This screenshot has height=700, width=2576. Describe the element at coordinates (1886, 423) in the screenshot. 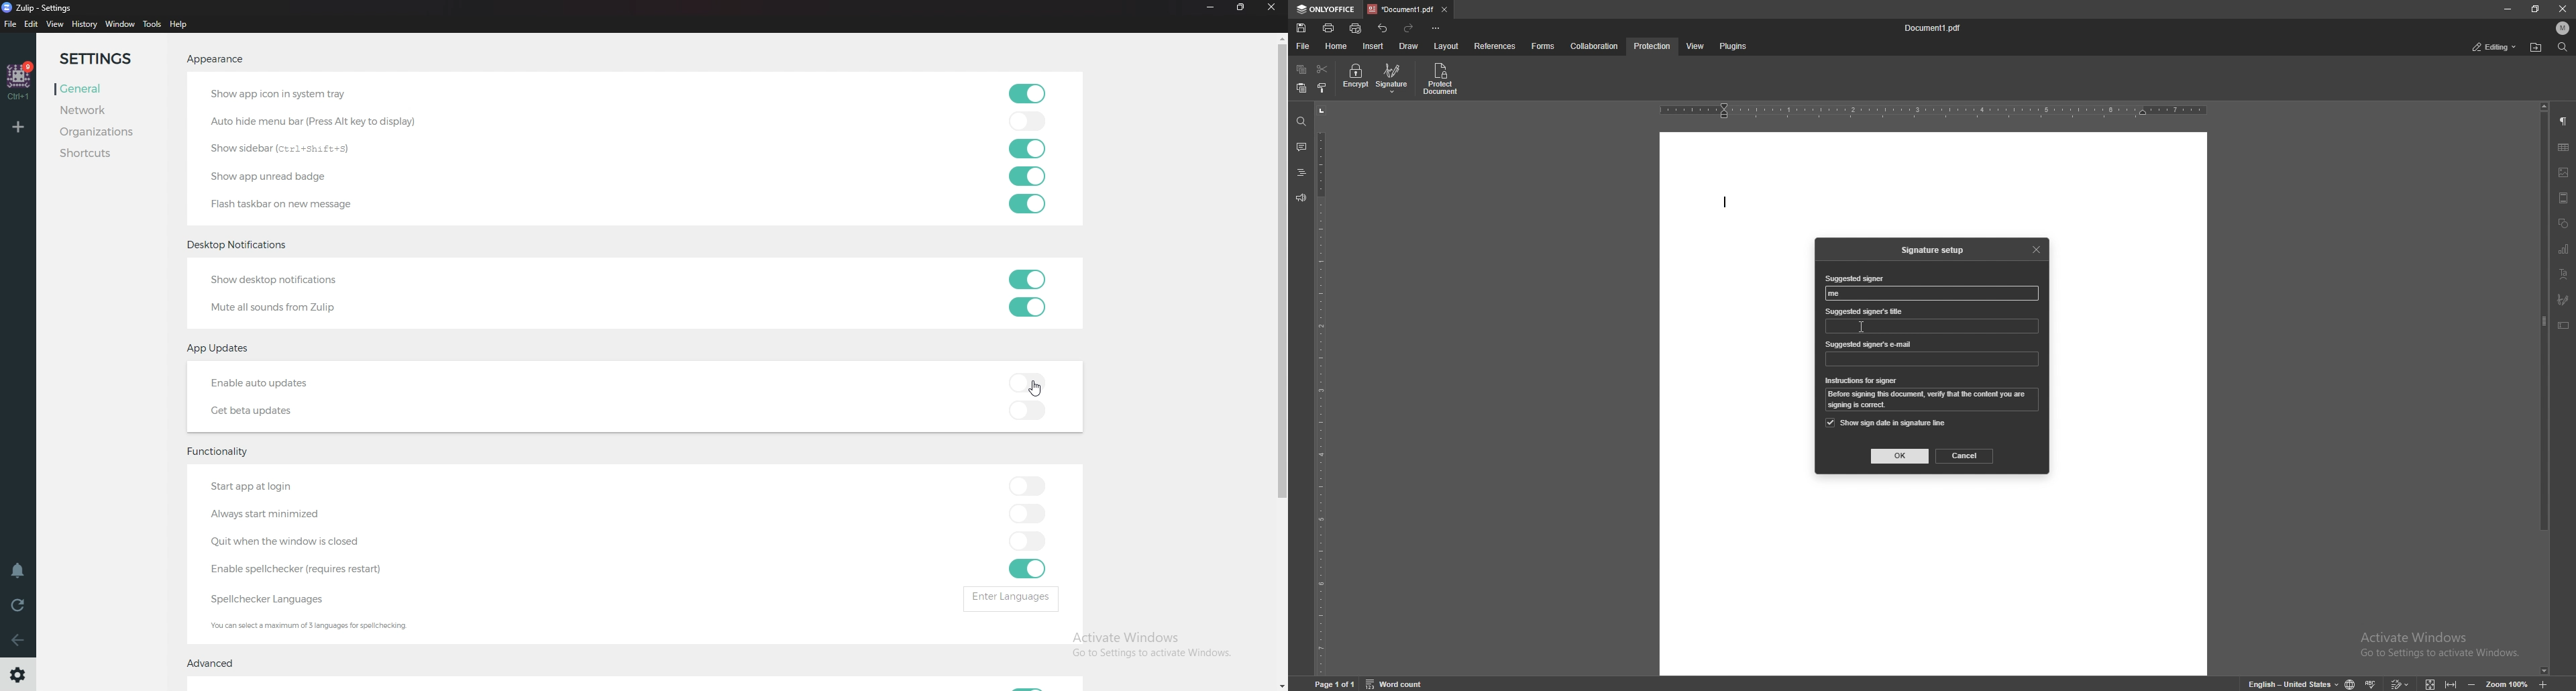

I see `show sign date` at that location.